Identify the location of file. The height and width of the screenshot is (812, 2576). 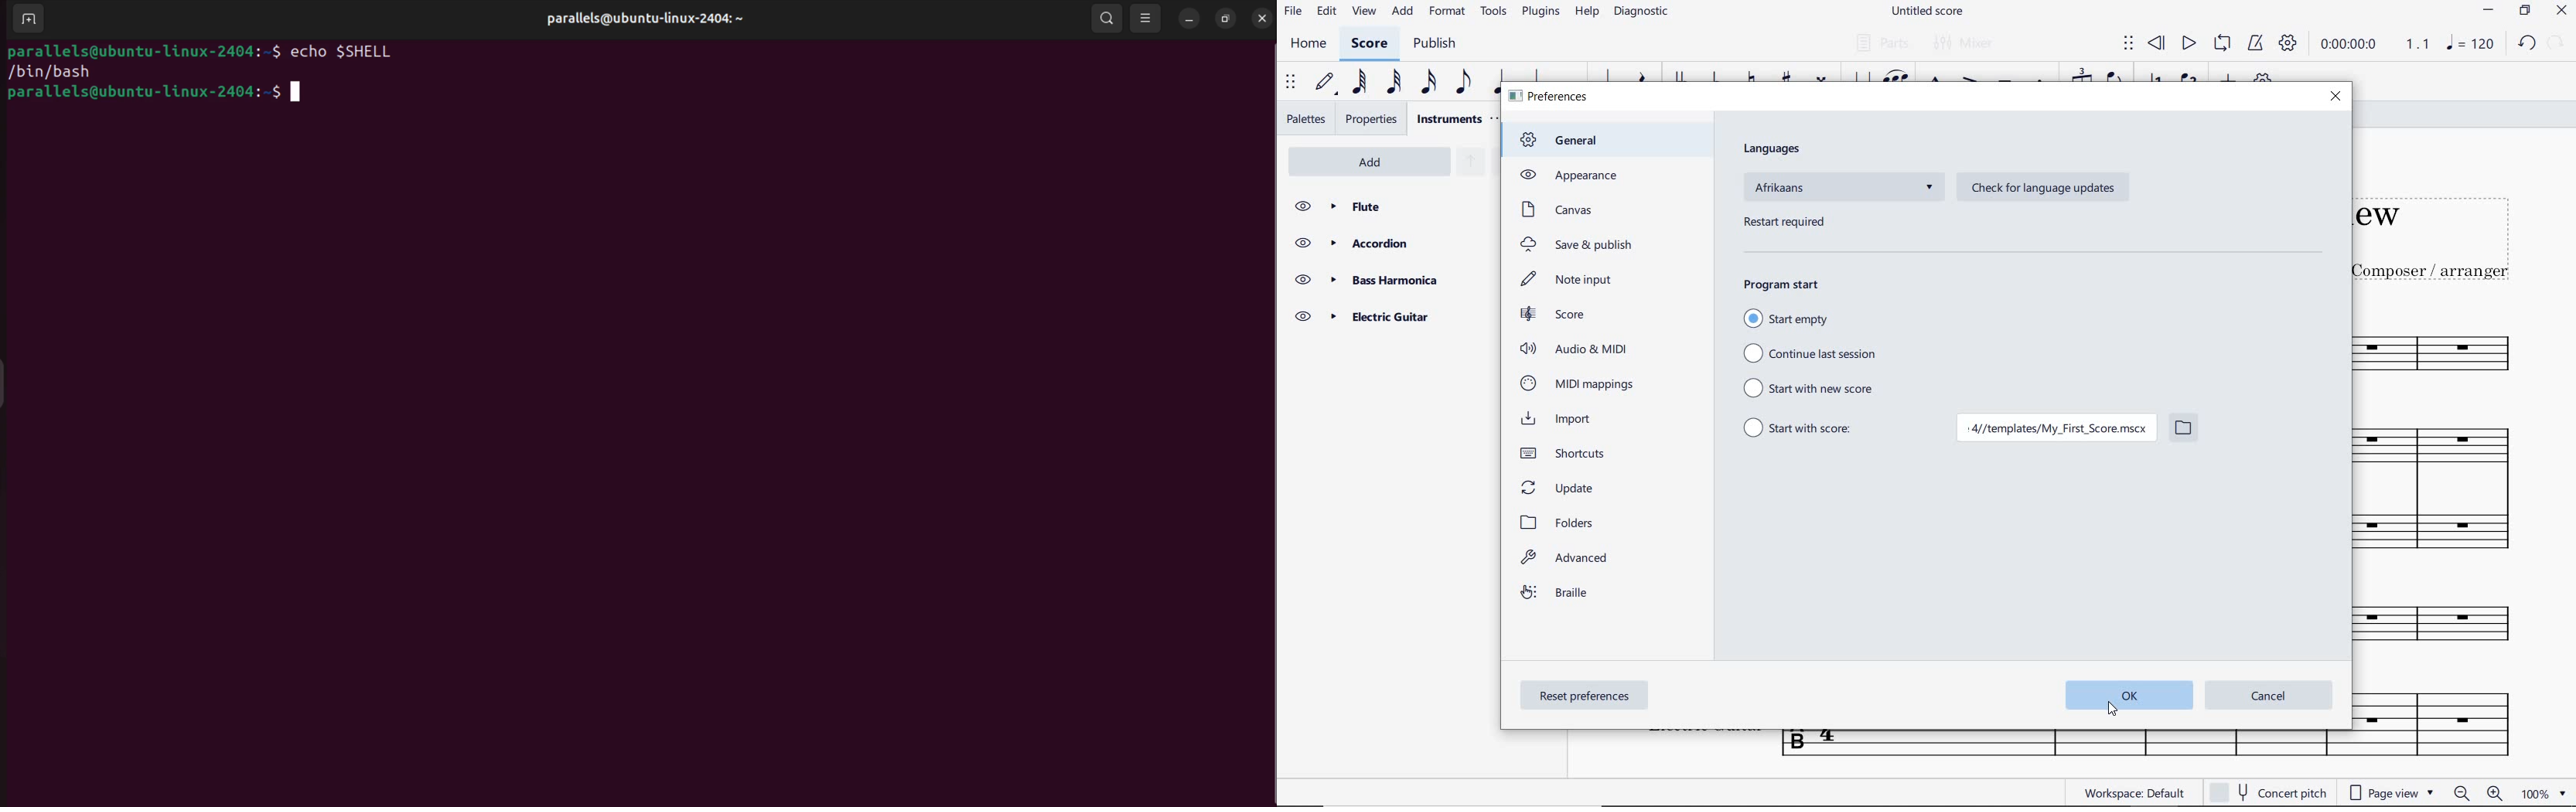
(1293, 13).